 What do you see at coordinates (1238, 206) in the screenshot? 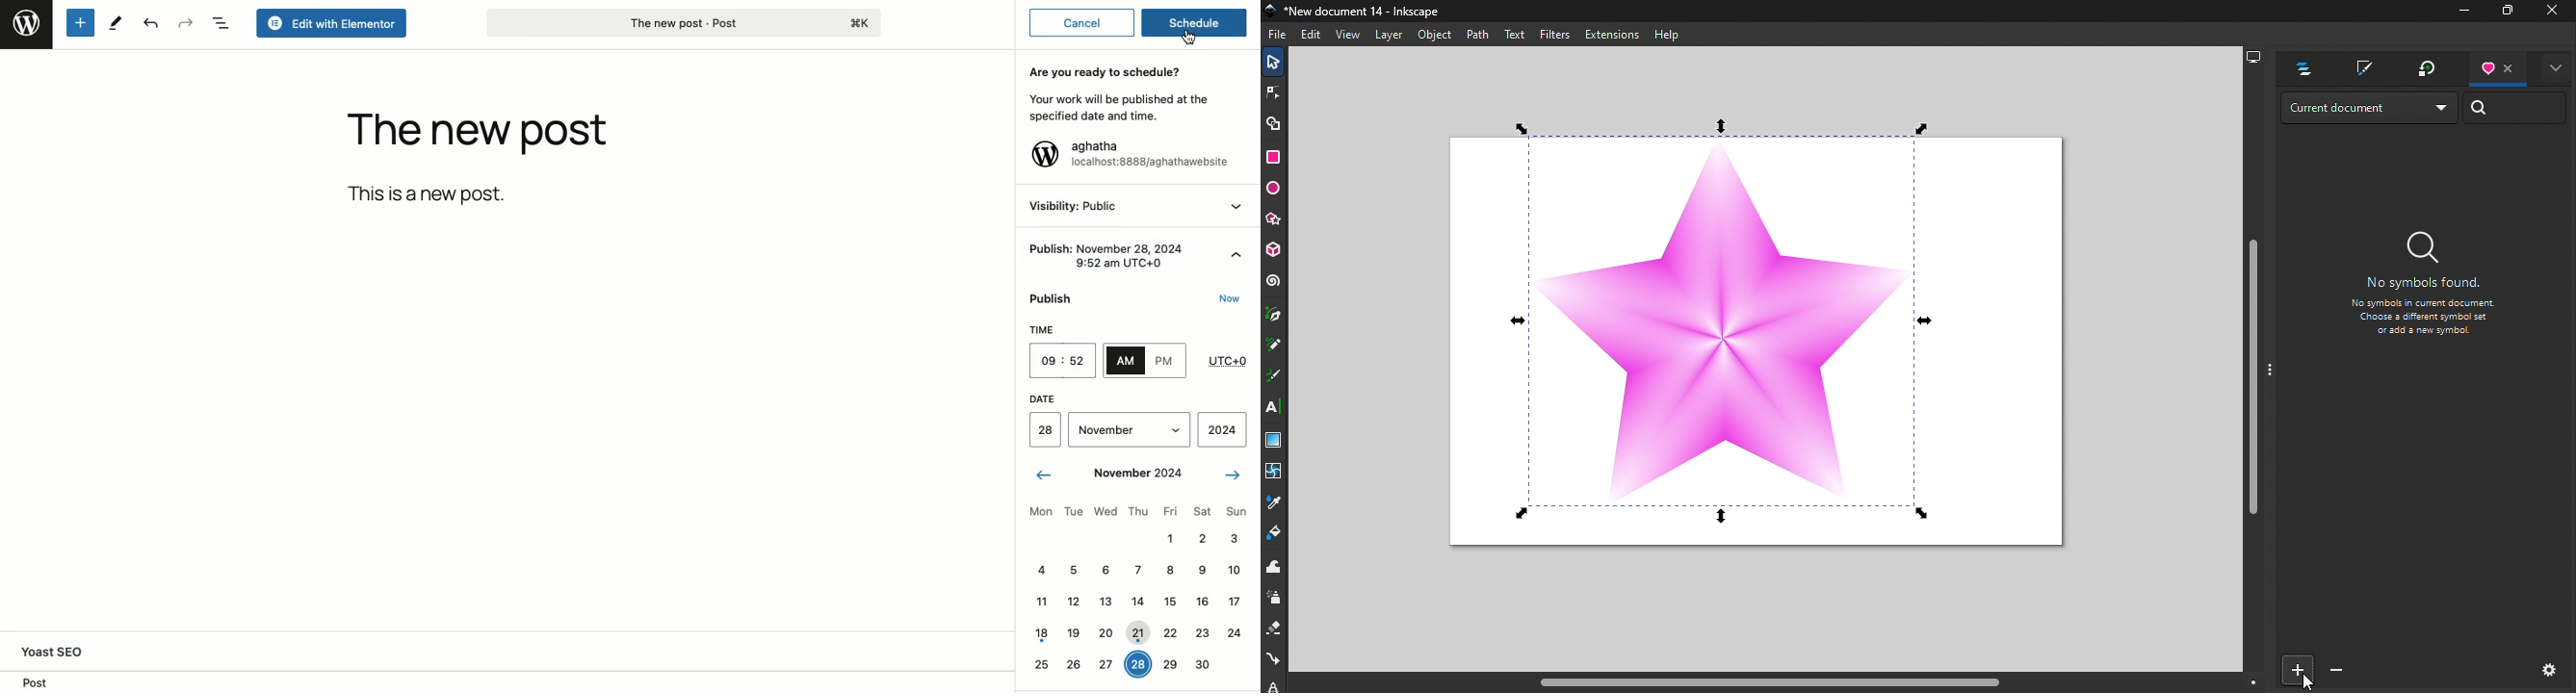
I see `Expand` at bounding box center [1238, 206].